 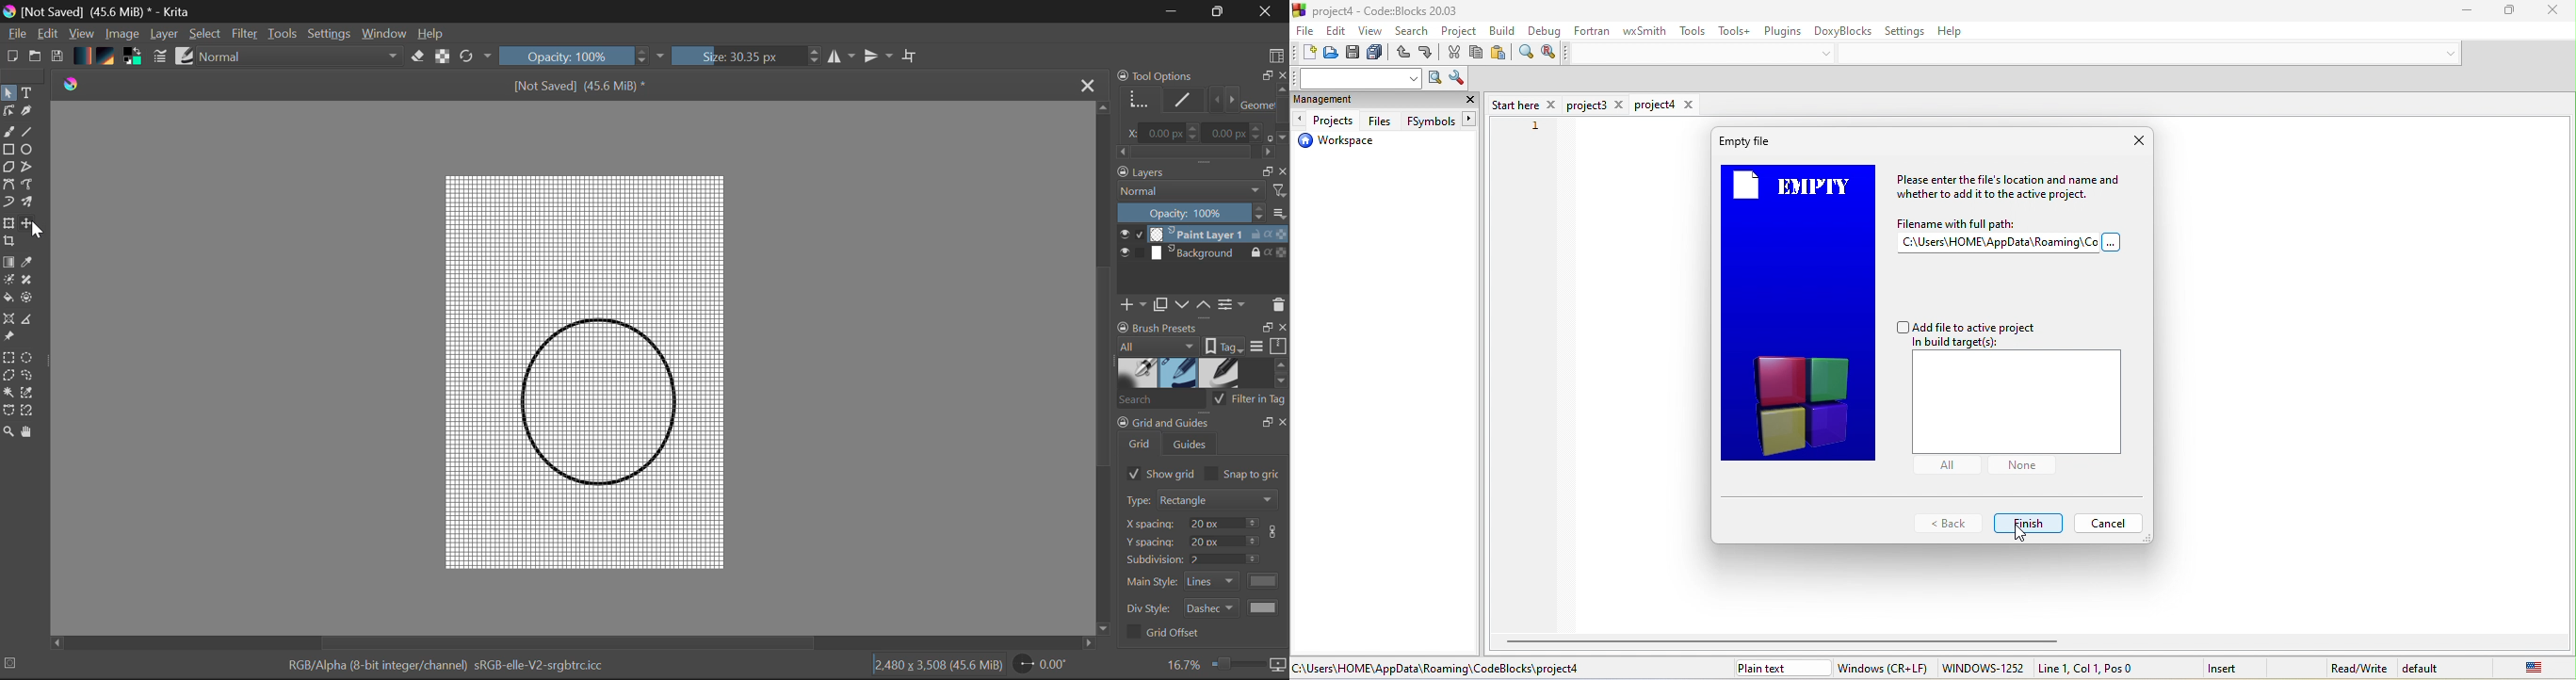 I want to click on Edit Shapes, so click(x=11, y=112).